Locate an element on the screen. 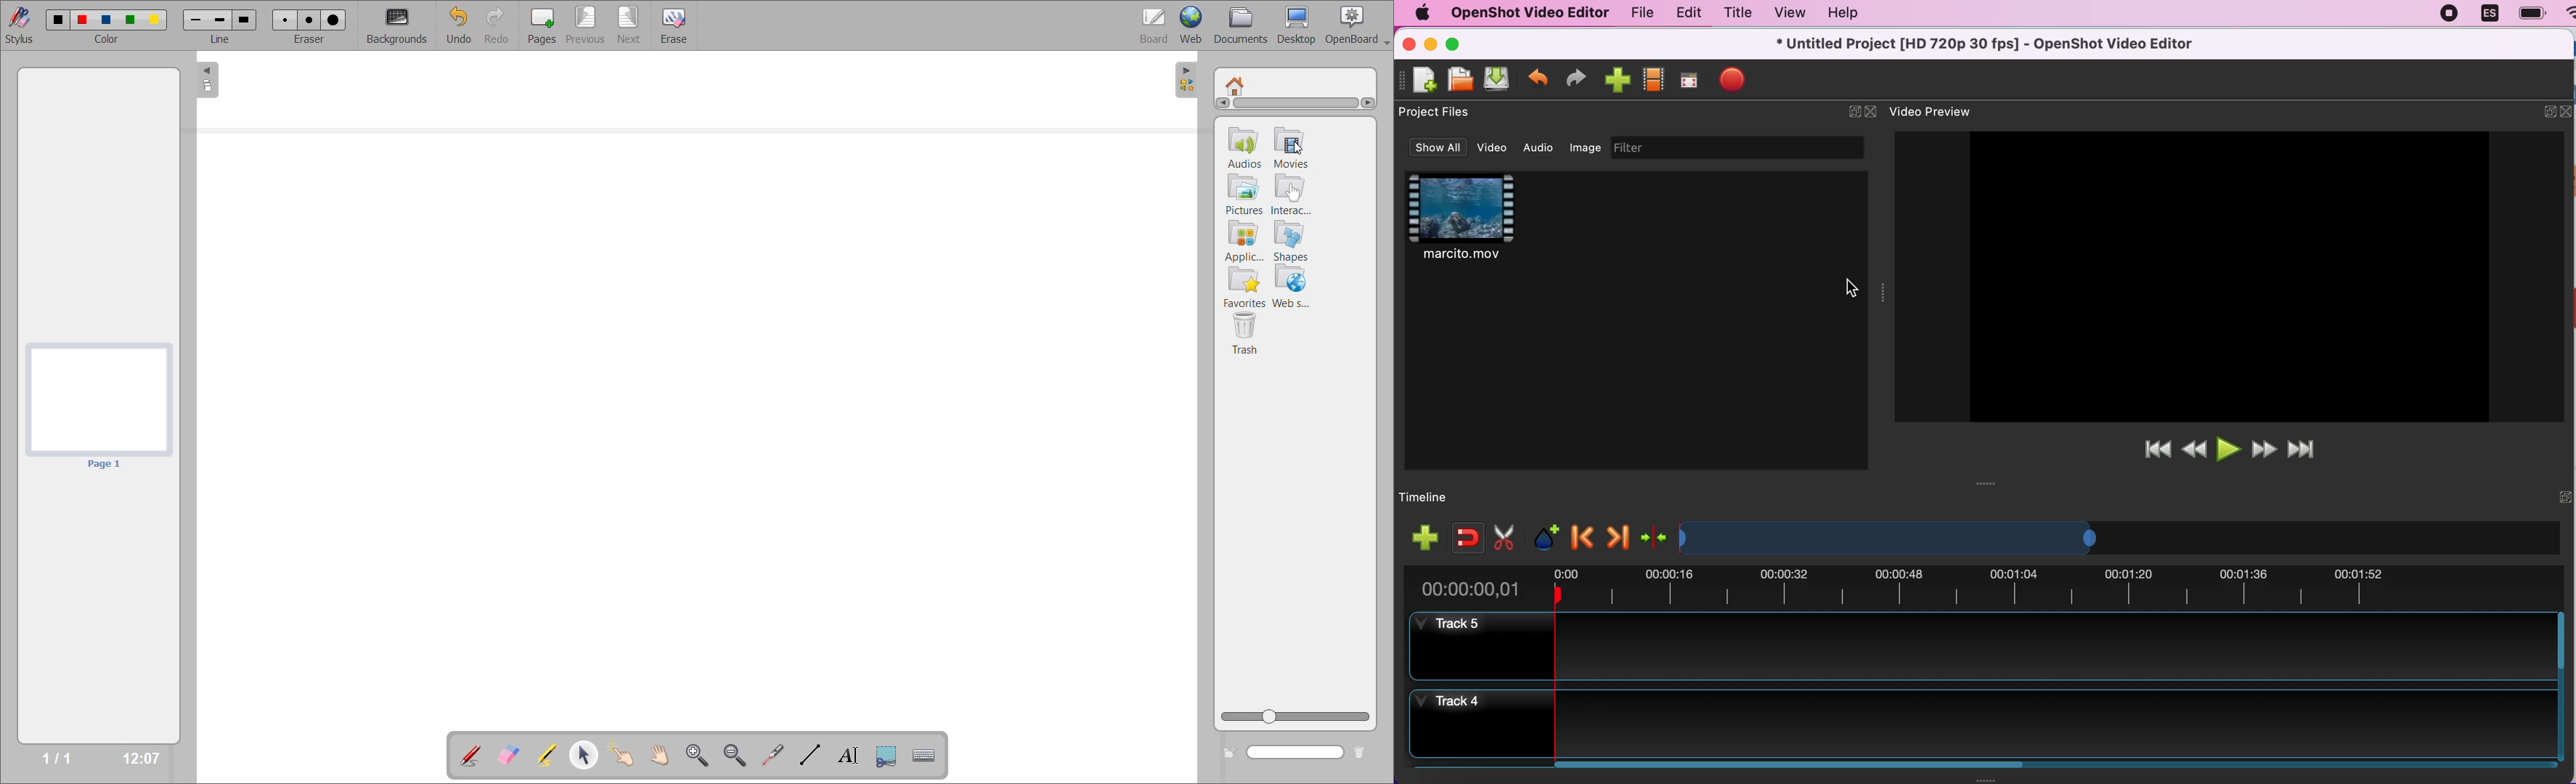 This screenshot has width=2576, height=784. name box is located at coordinates (1297, 754).